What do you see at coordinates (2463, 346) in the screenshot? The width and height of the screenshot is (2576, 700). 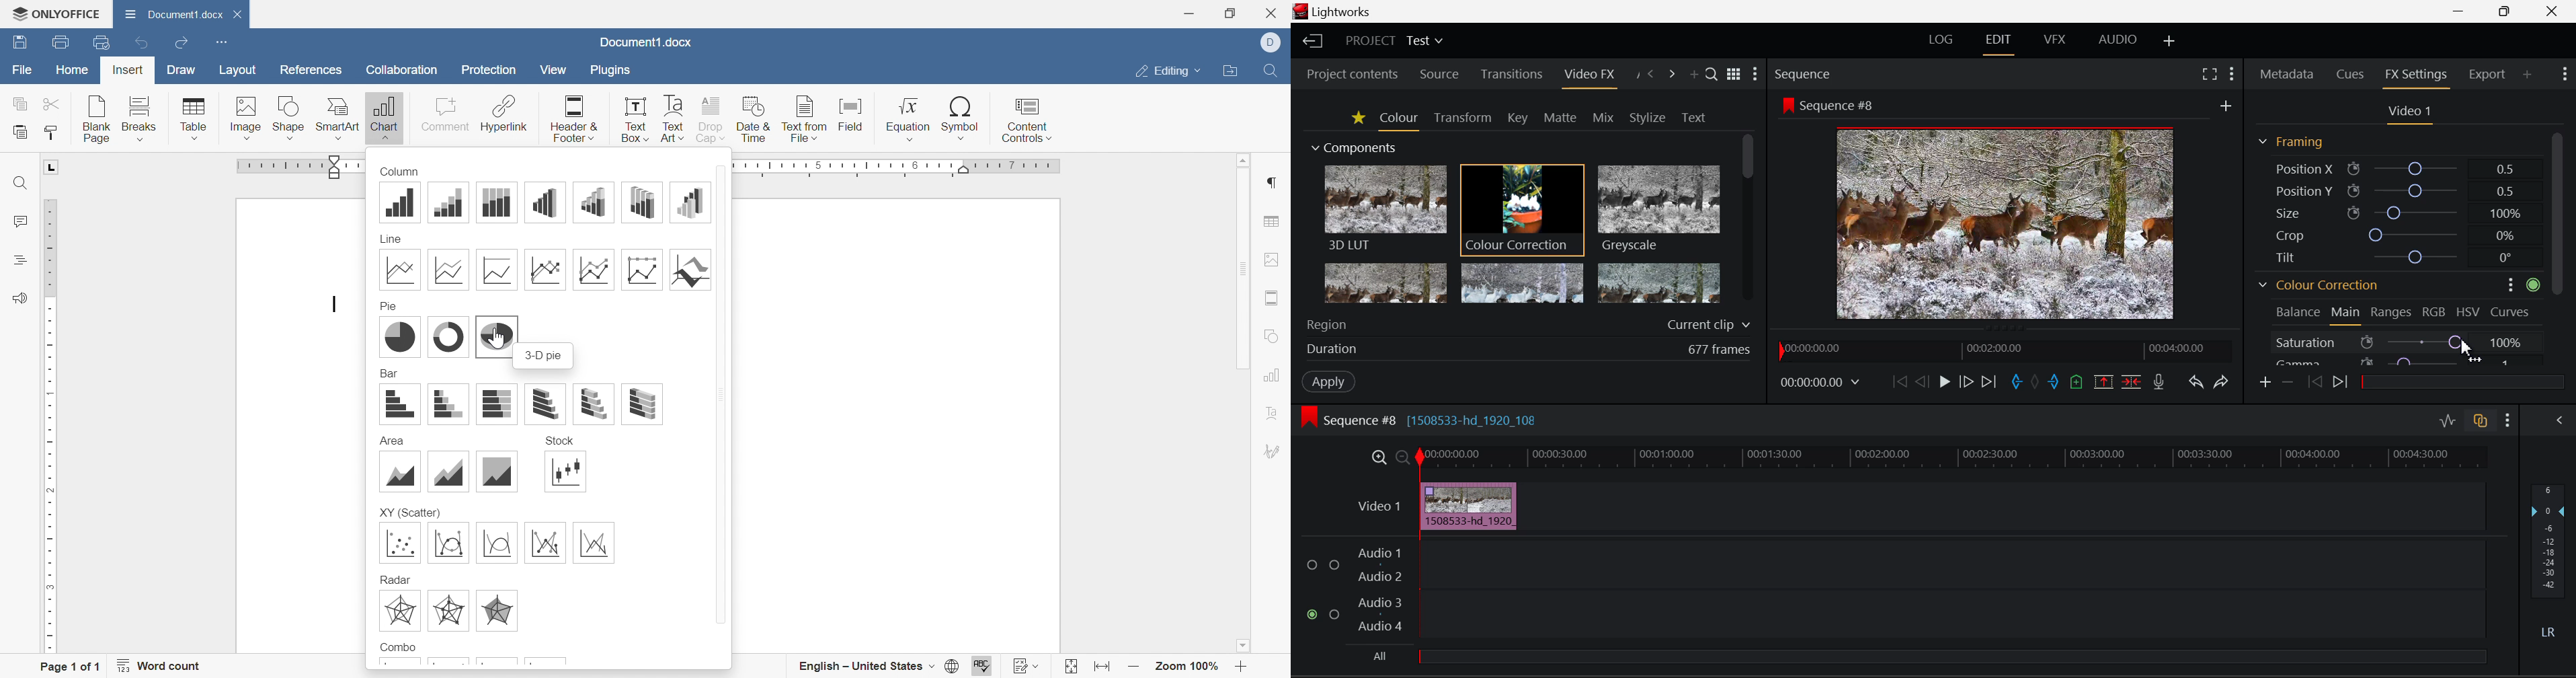 I see `DRAG_TO Cursor Position` at bounding box center [2463, 346].